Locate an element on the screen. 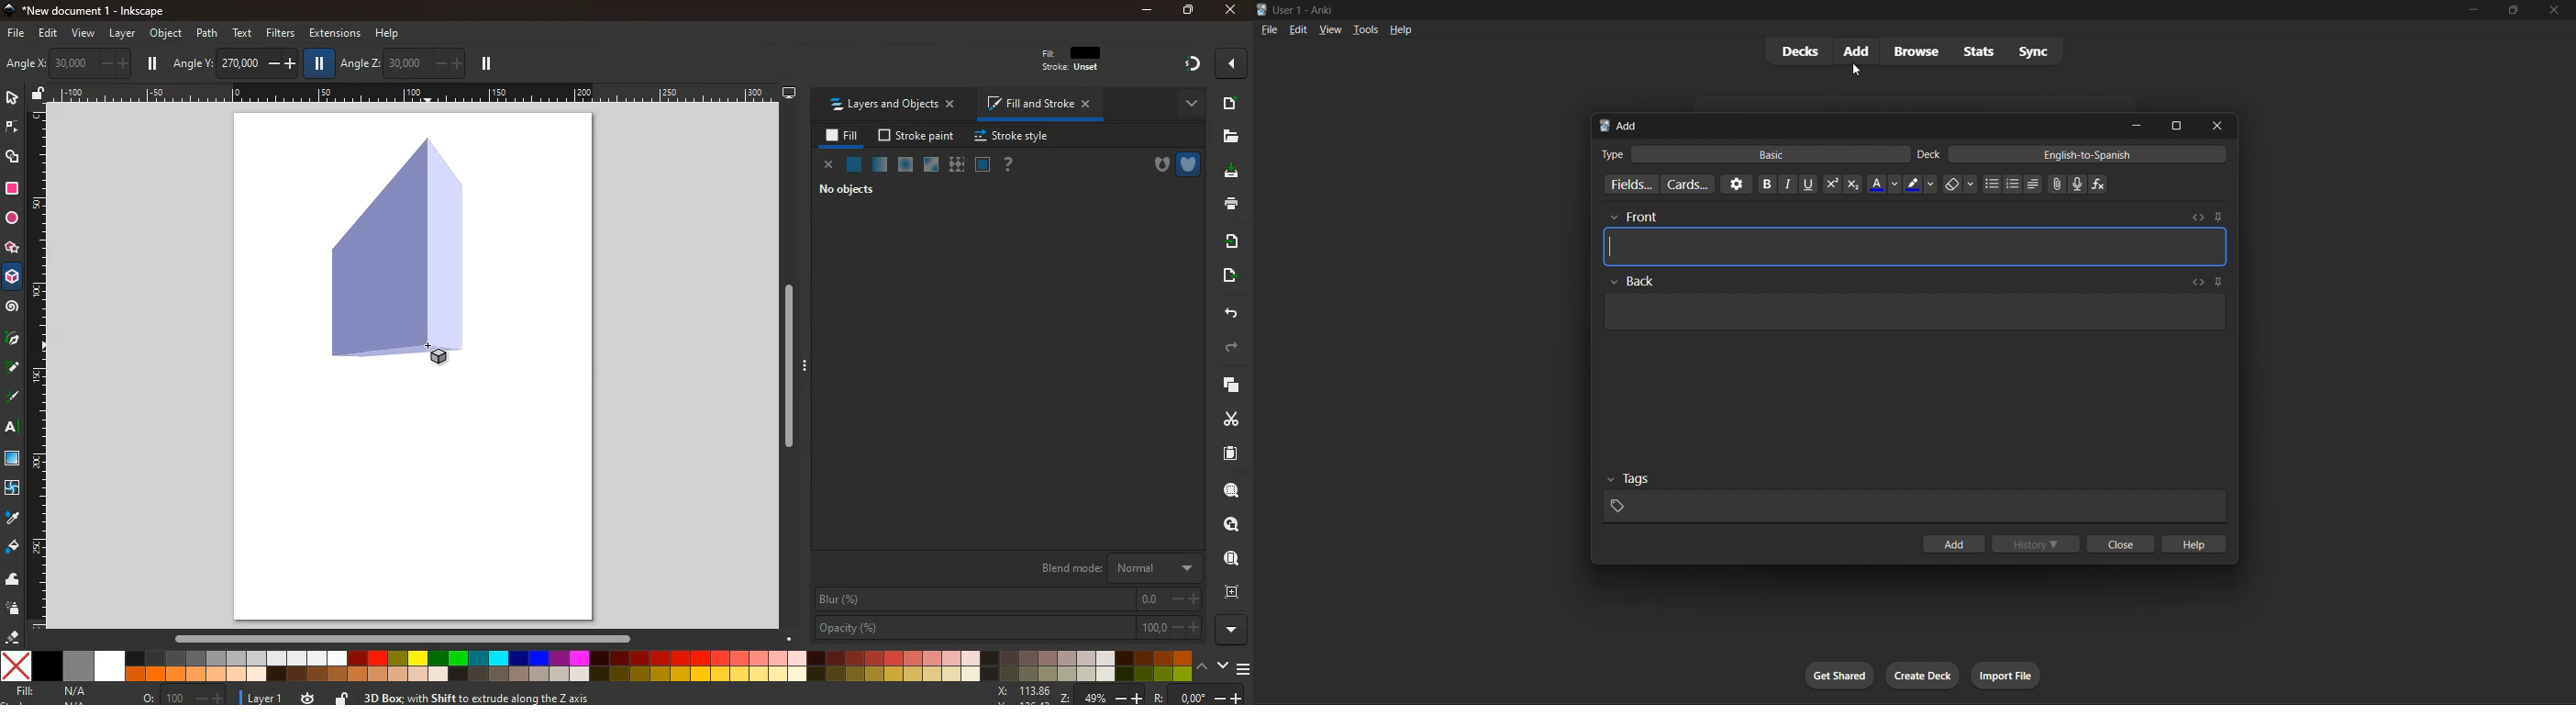 This screenshot has height=728, width=2576. Down is located at coordinates (789, 636).